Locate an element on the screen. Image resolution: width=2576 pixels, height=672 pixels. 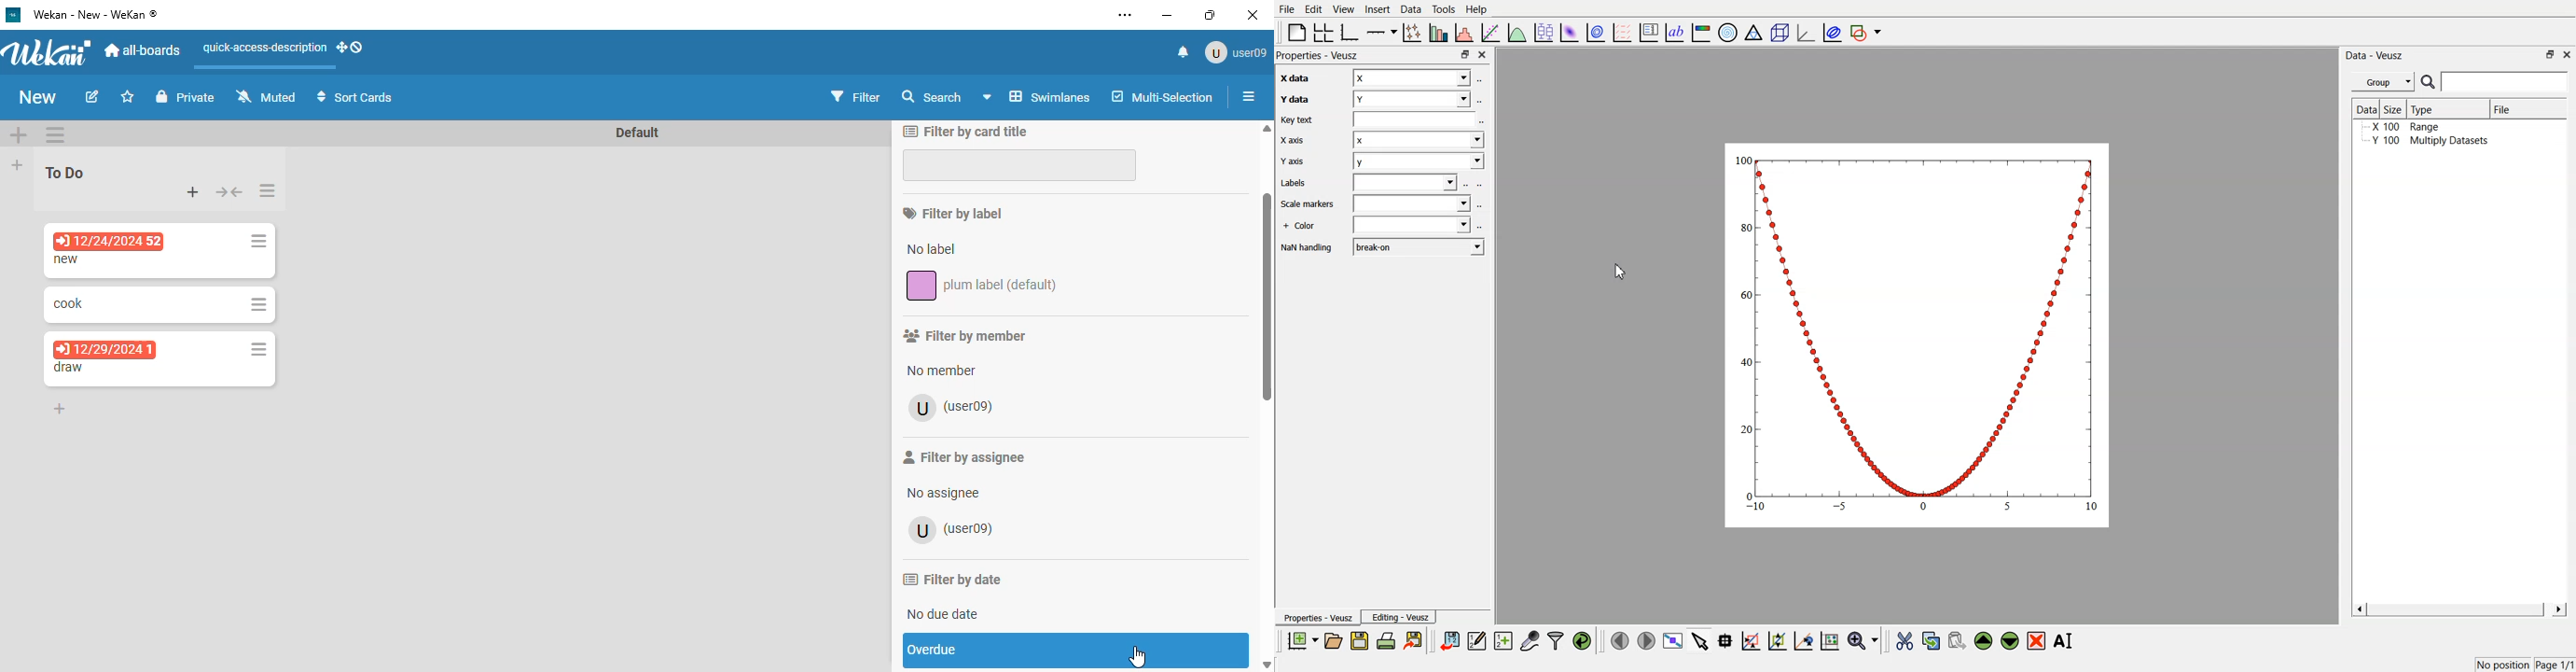
reload the data points is located at coordinates (1583, 641).